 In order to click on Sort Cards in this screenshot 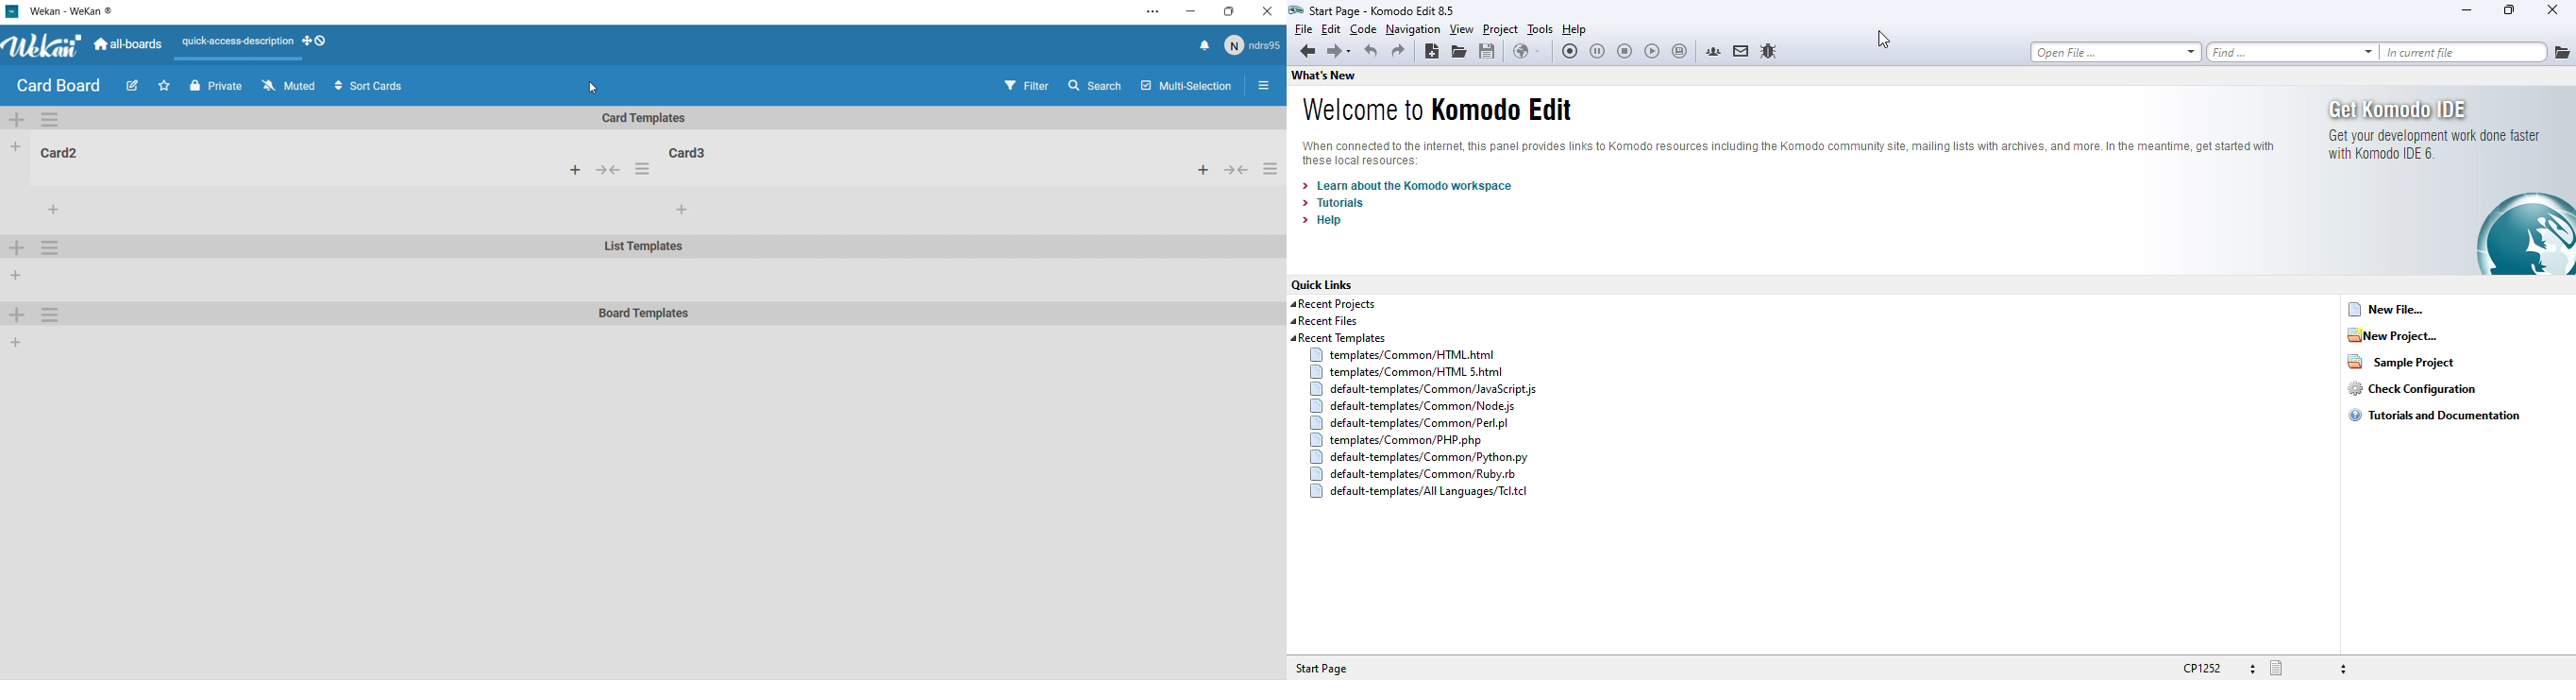, I will do `click(373, 88)`.